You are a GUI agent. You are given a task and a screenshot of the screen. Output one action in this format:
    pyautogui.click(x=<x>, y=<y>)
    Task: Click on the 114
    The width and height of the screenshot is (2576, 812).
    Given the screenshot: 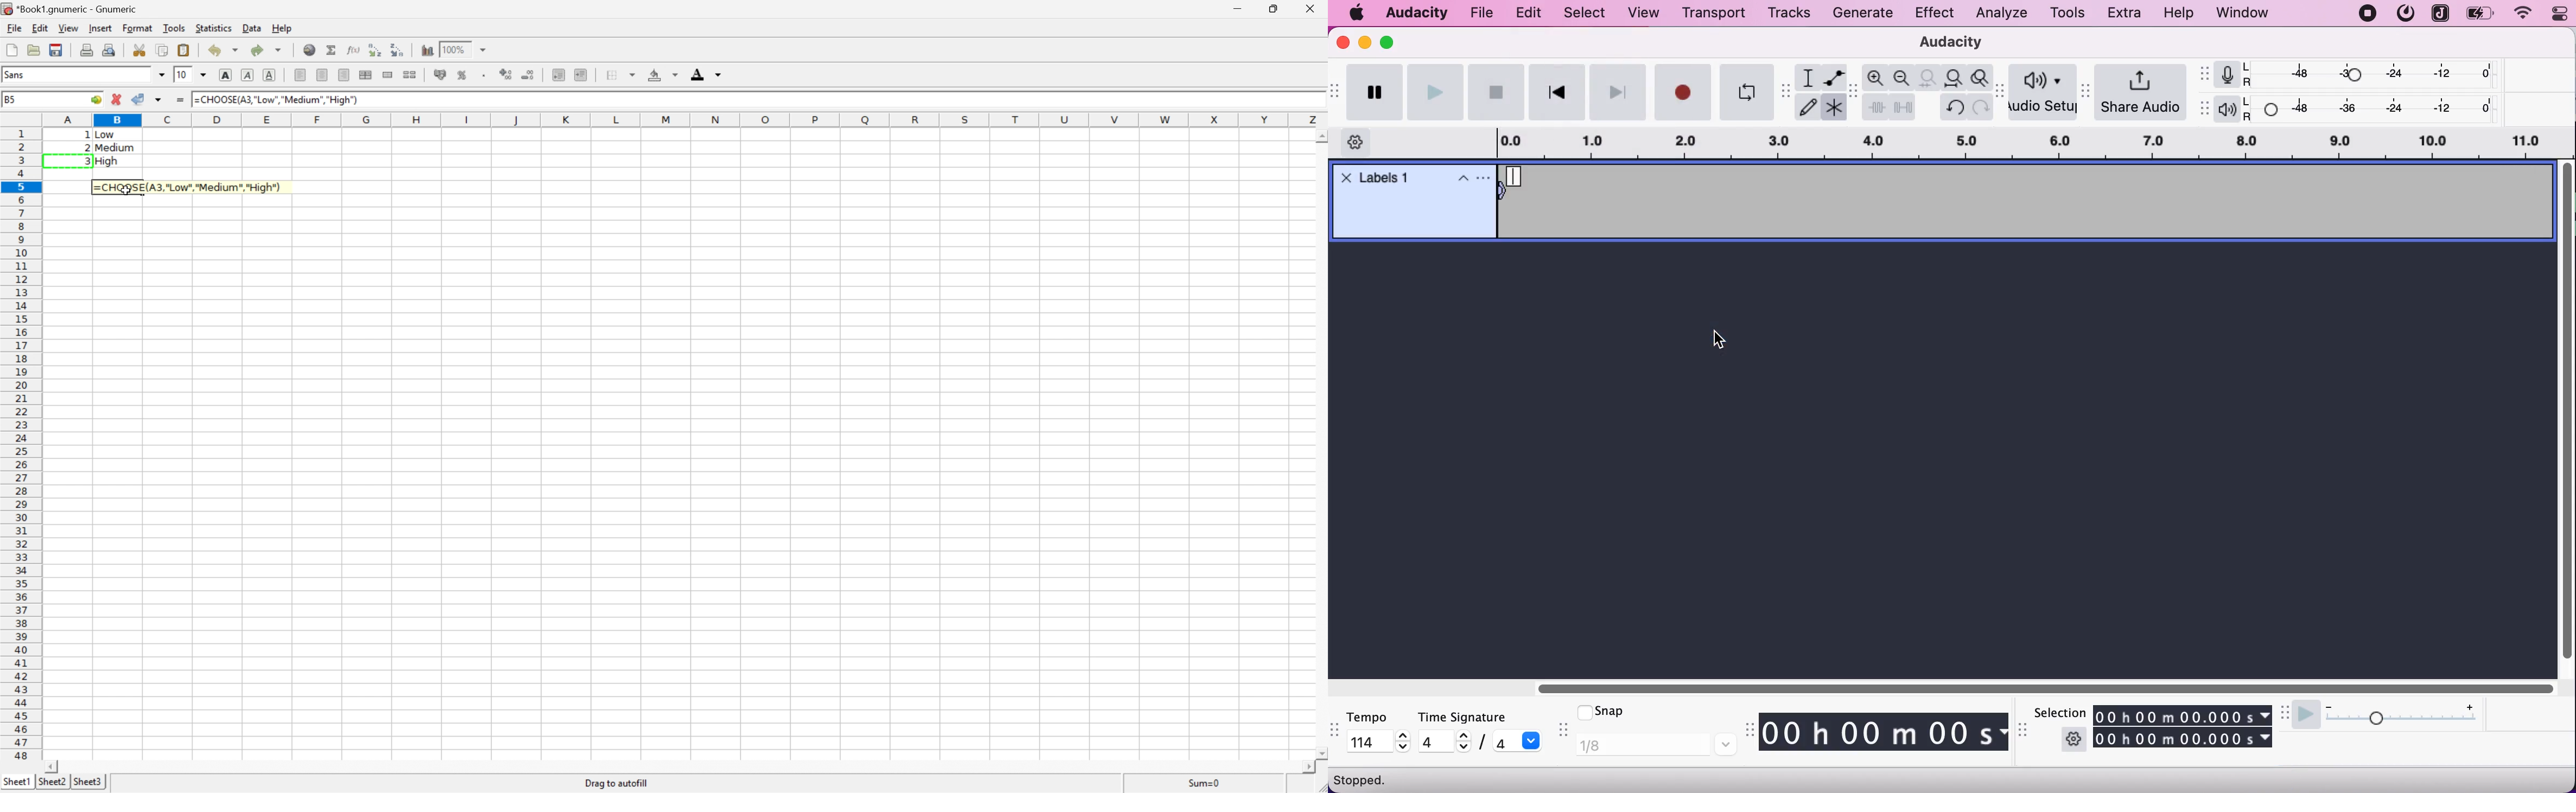 What is the action you would take?
    pyautogui.click(x=1369, y=741)
    